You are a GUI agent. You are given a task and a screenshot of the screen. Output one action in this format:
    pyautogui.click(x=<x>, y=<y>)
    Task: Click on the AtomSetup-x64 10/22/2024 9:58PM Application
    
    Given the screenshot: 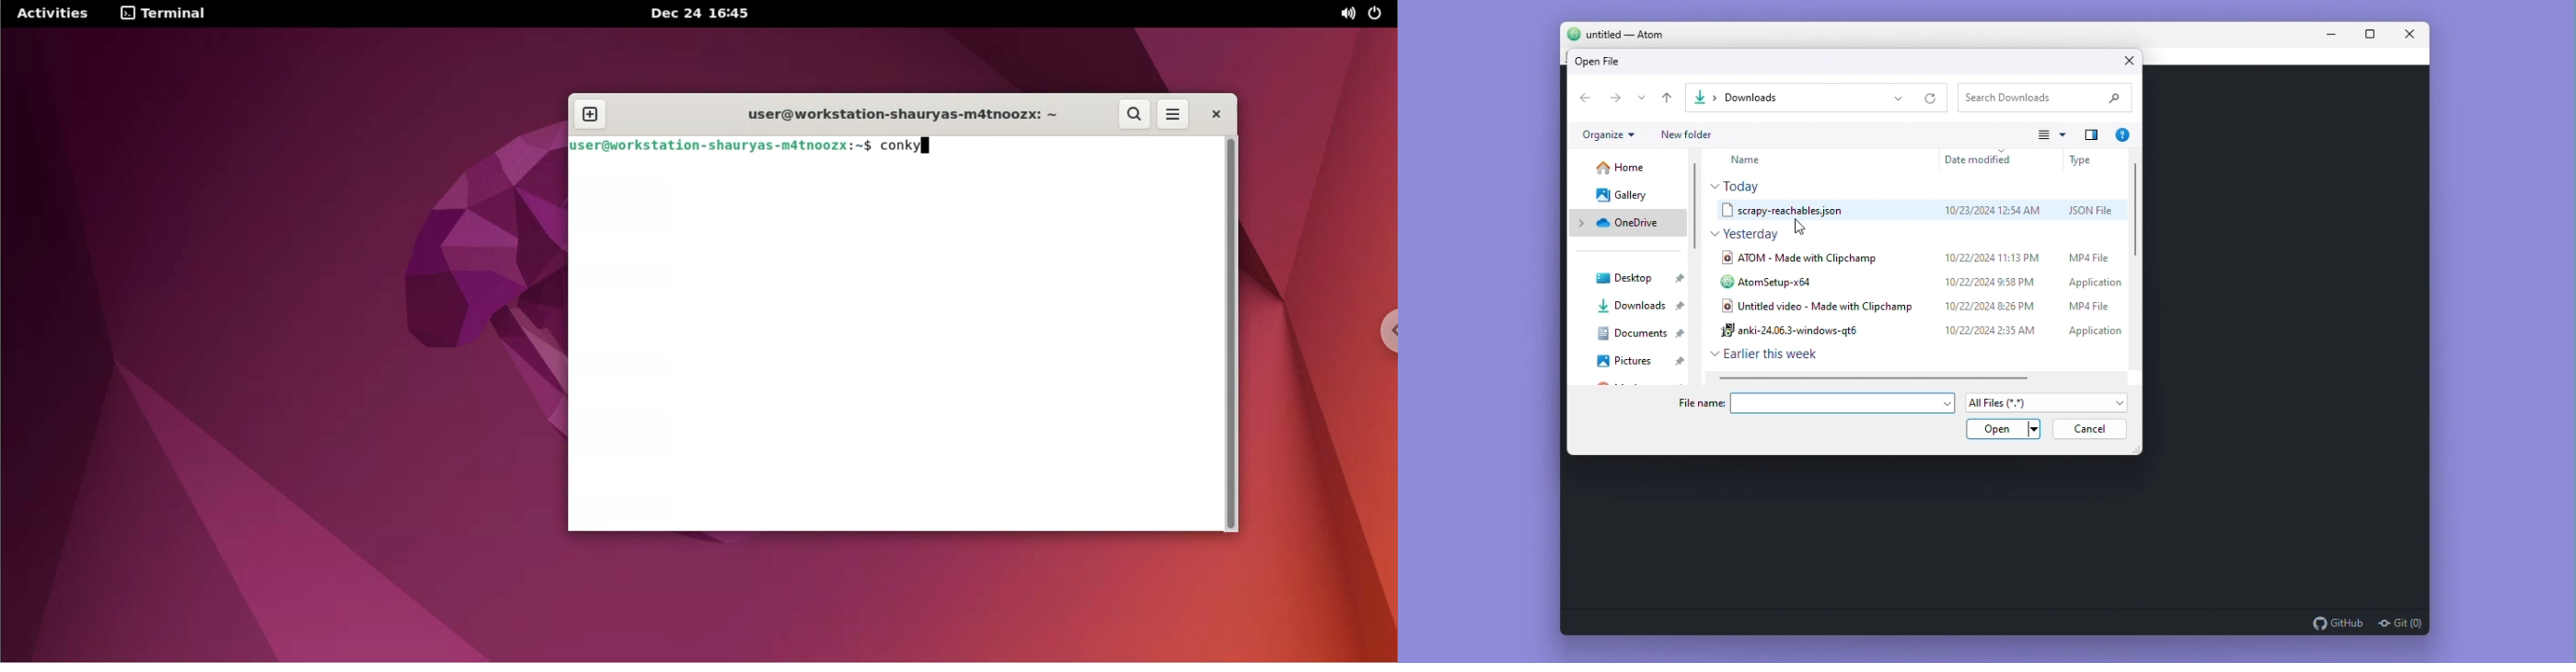 What is the action you would take?
    pyautogui.click(x=1919, y=283)
    